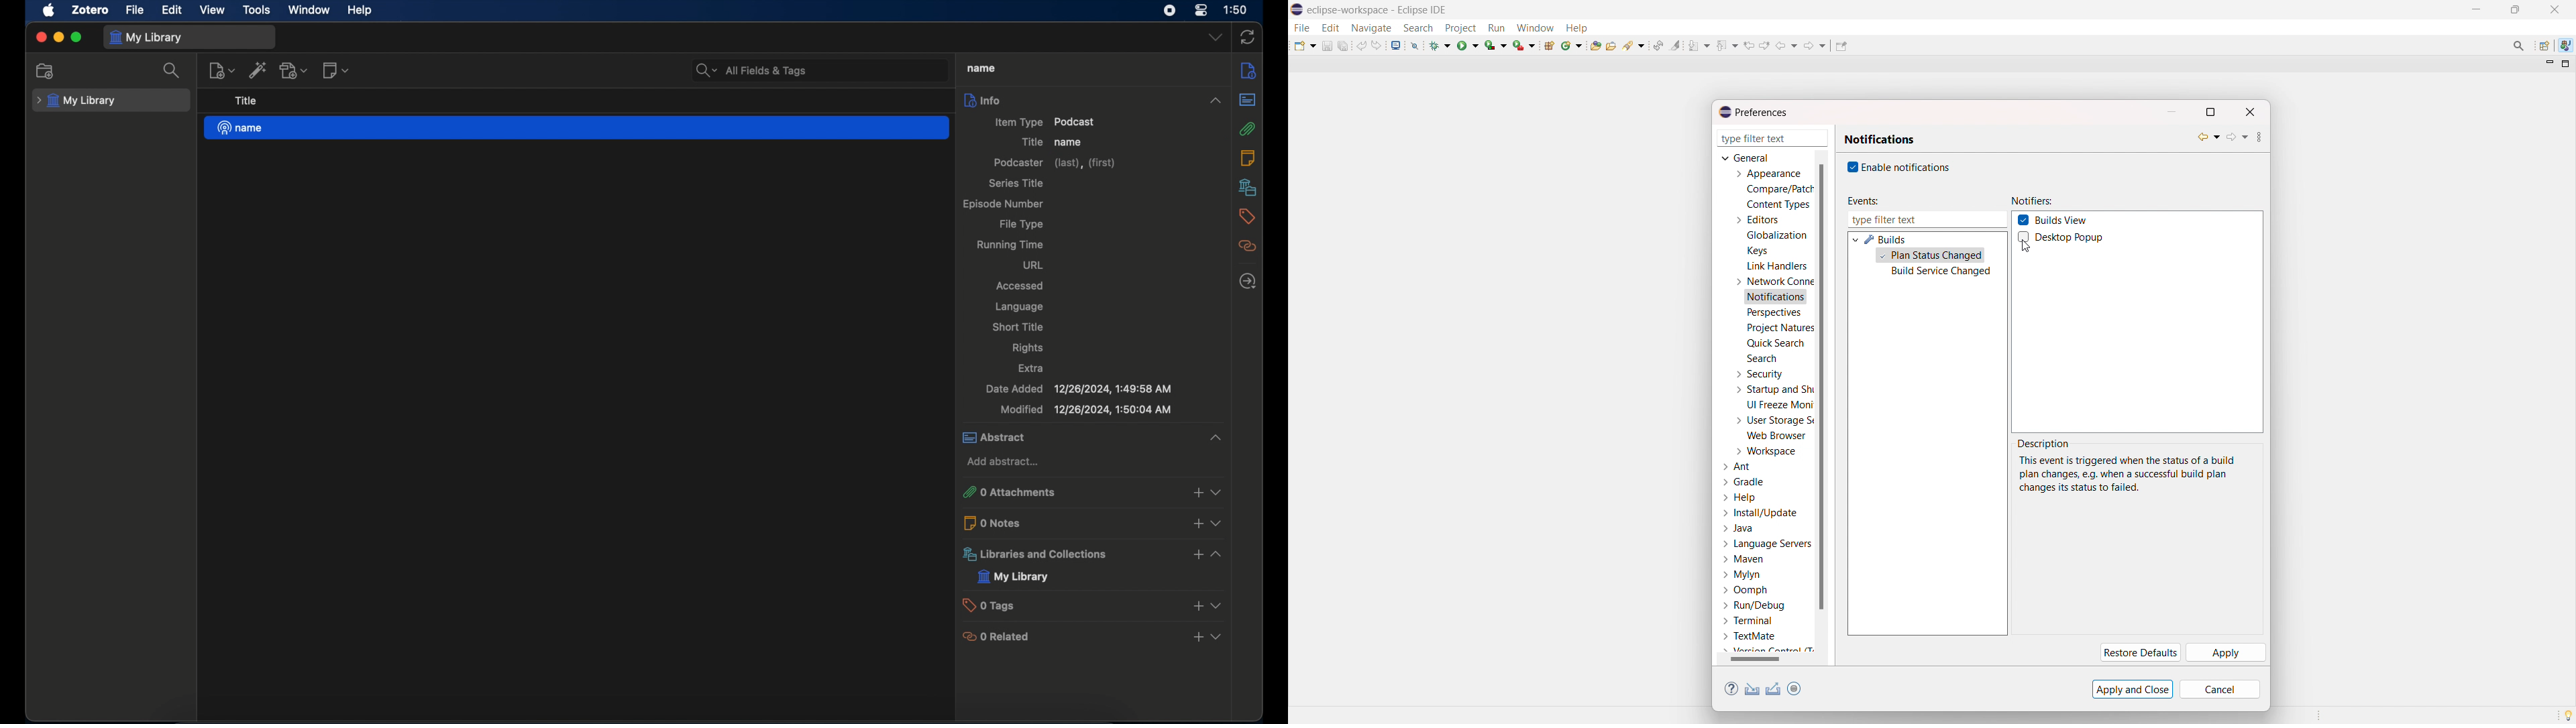 Image resolution: width=2576 pixels, height=728 pixels. I want to click on language, so click(1021, 307).